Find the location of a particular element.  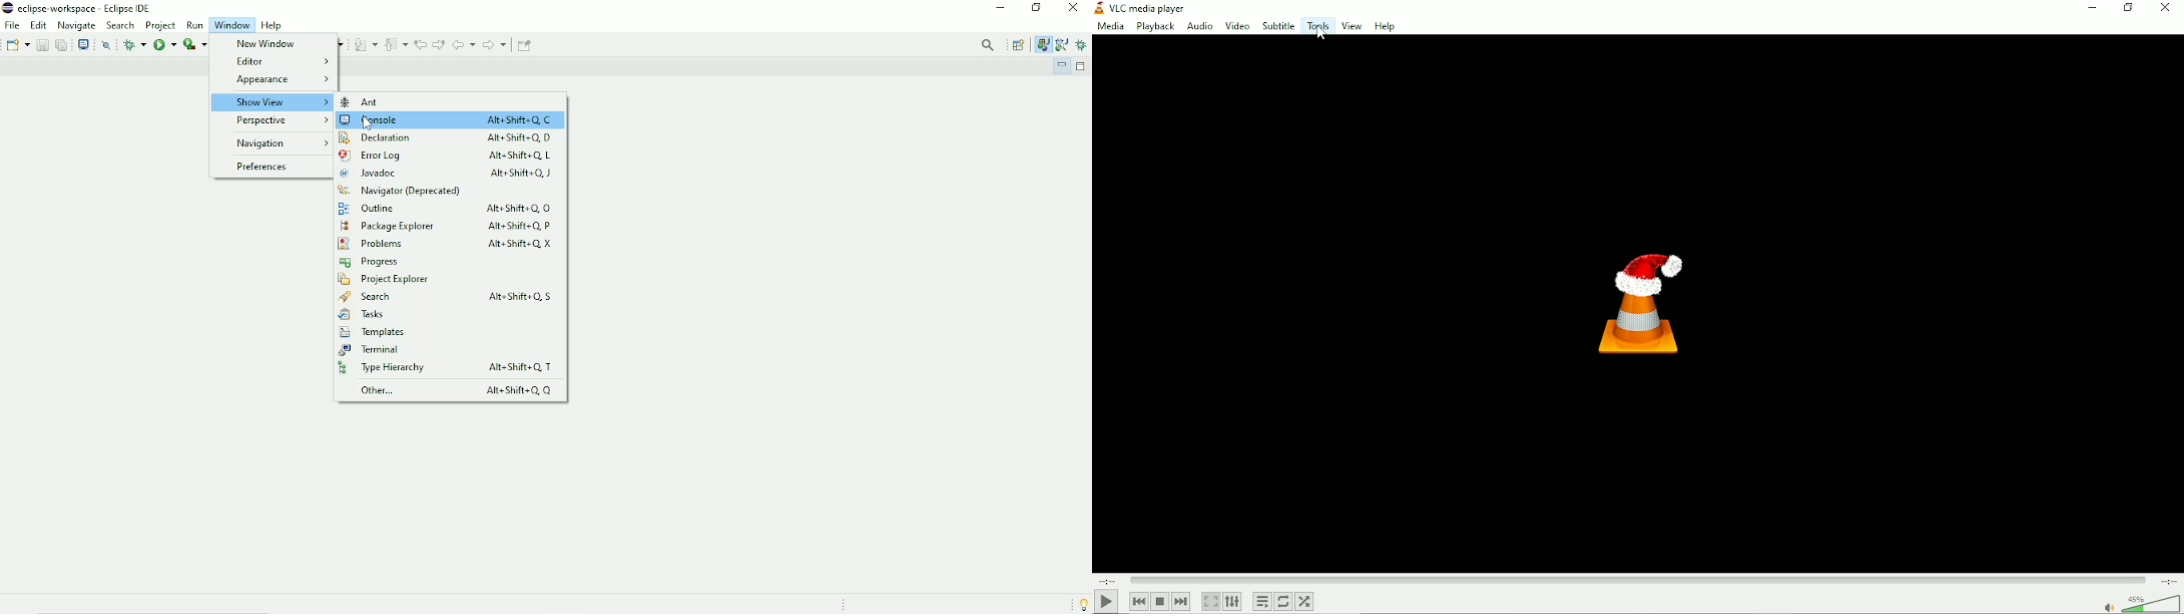

Search is located at coordinates (451, 297).